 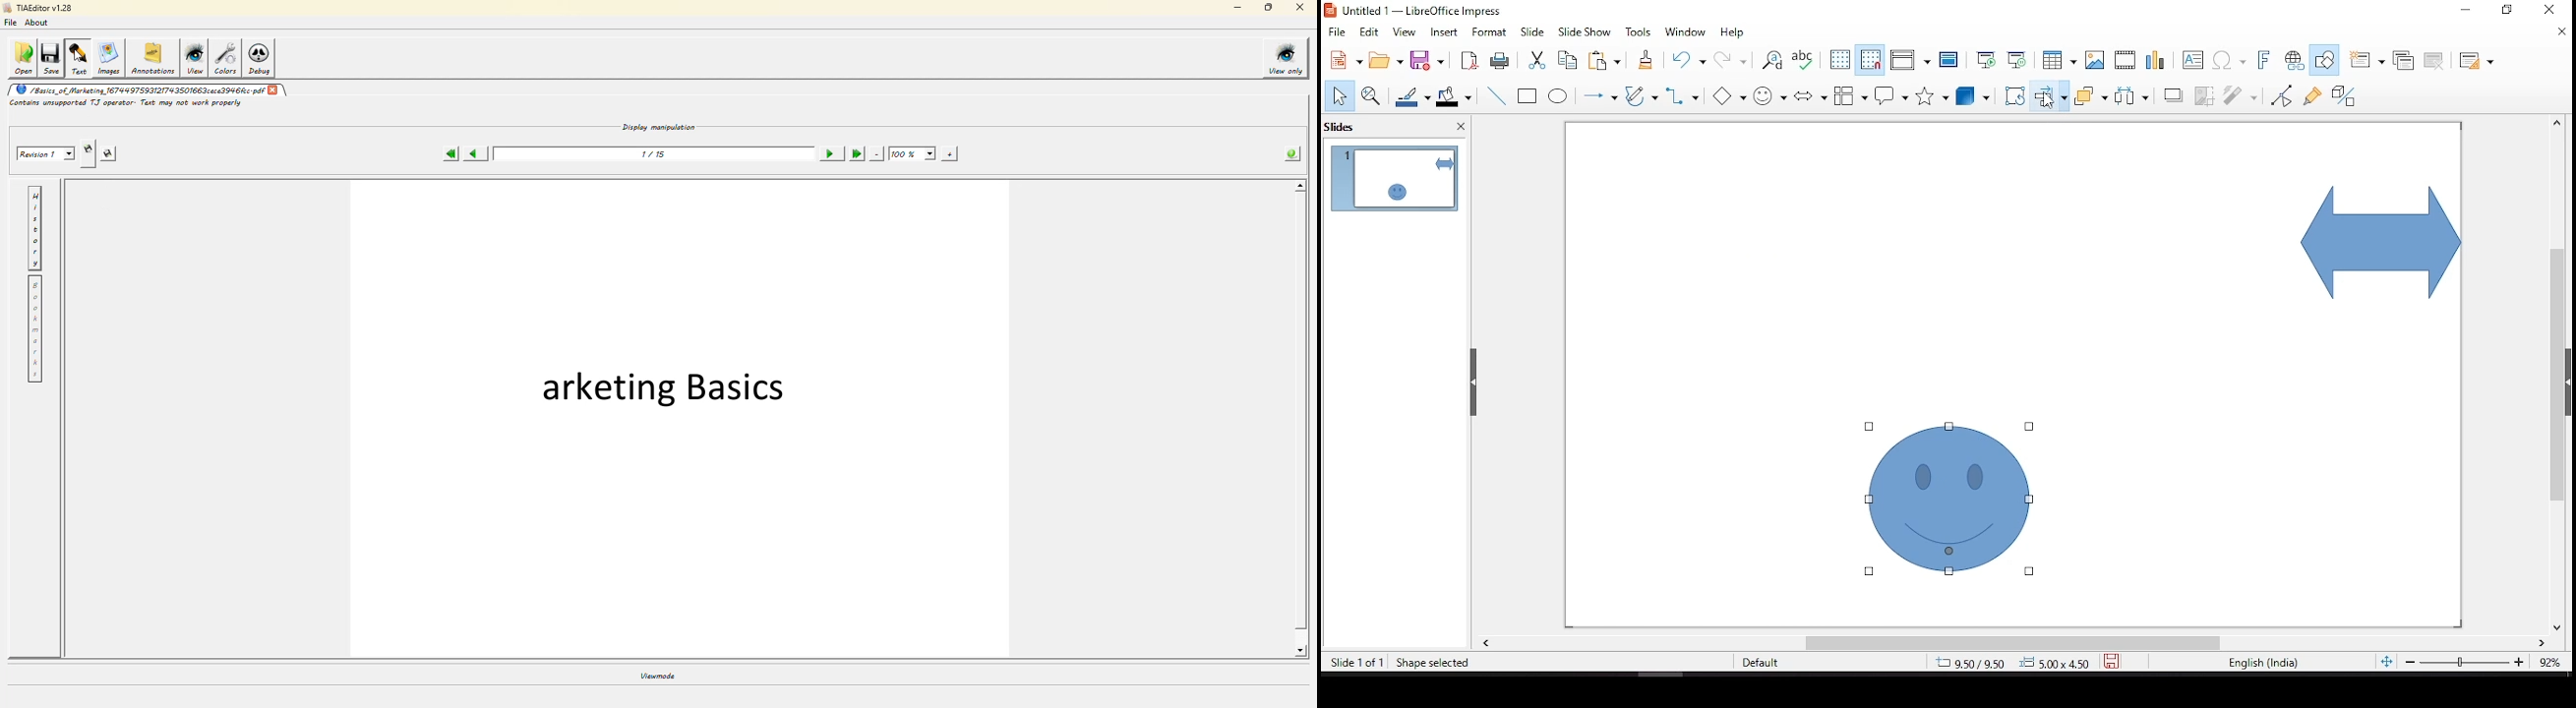 What do you see at coordinates (1688, 32) in the screenshot?
I see `window` at bounding box center [1688, 32].